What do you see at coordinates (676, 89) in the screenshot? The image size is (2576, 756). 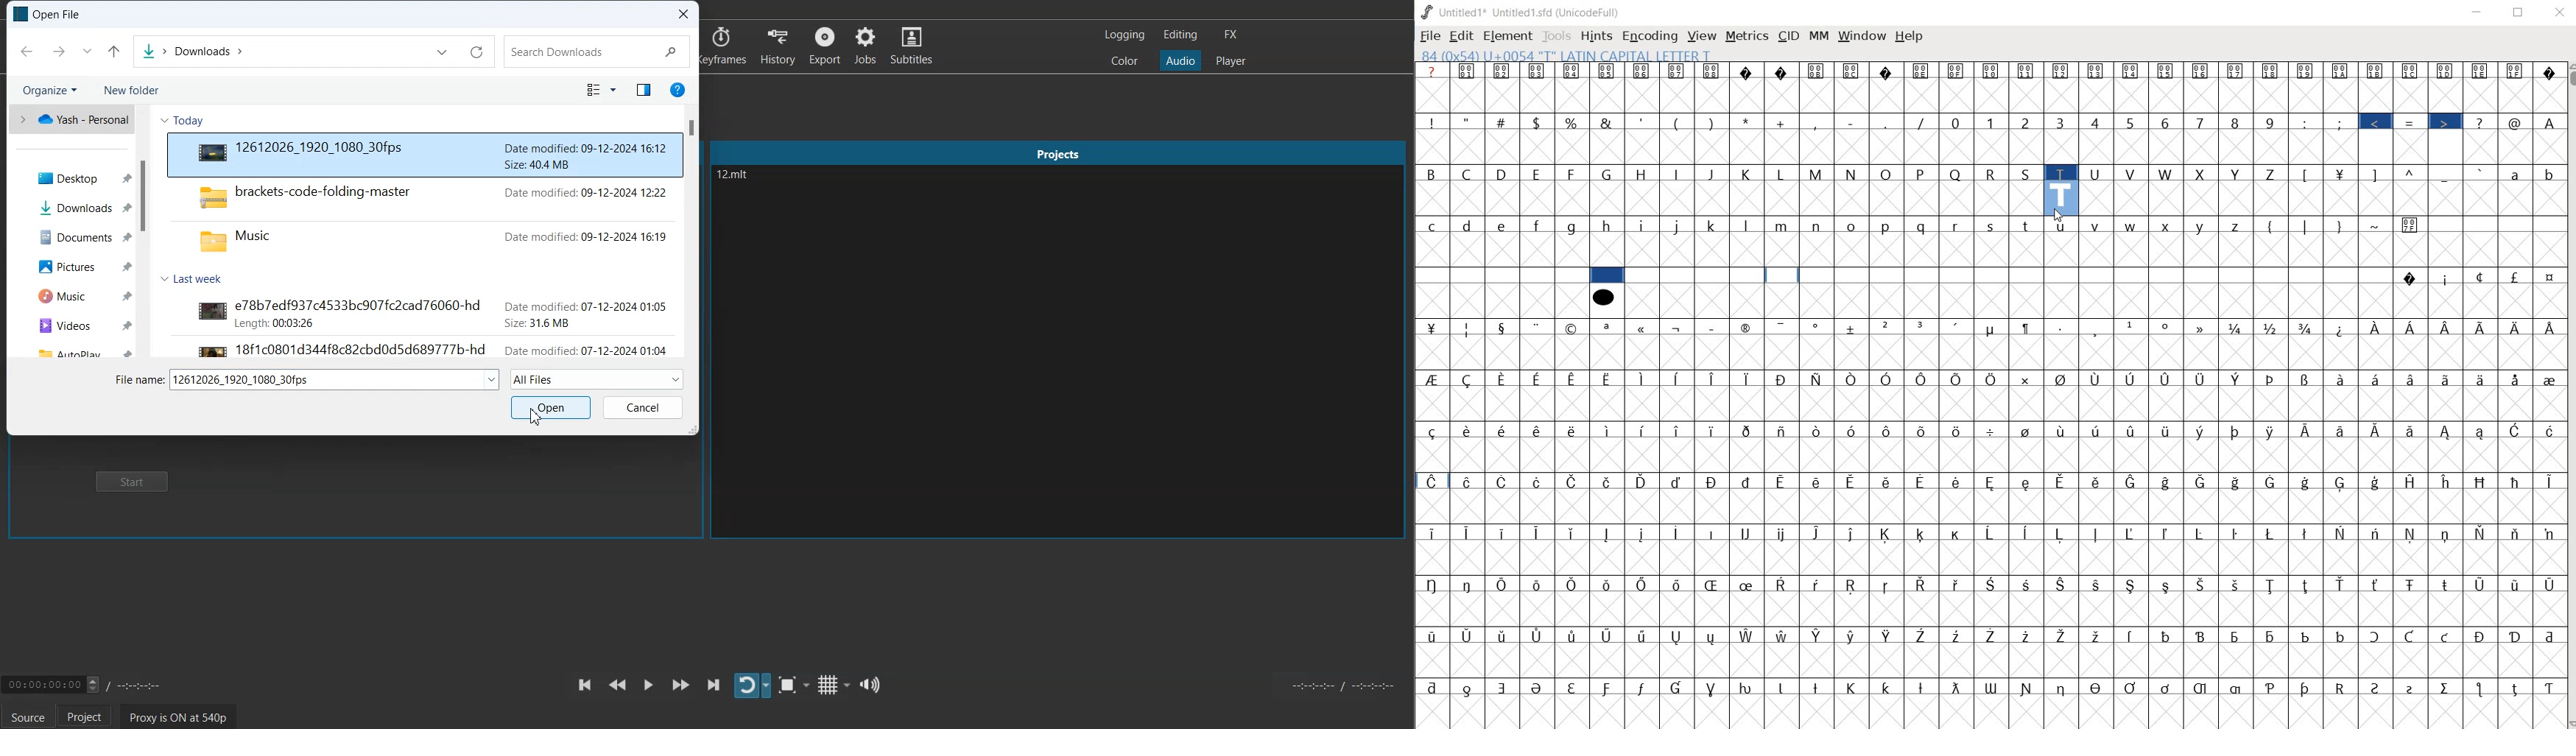 I see `Help` at bounding box center [676, 89].